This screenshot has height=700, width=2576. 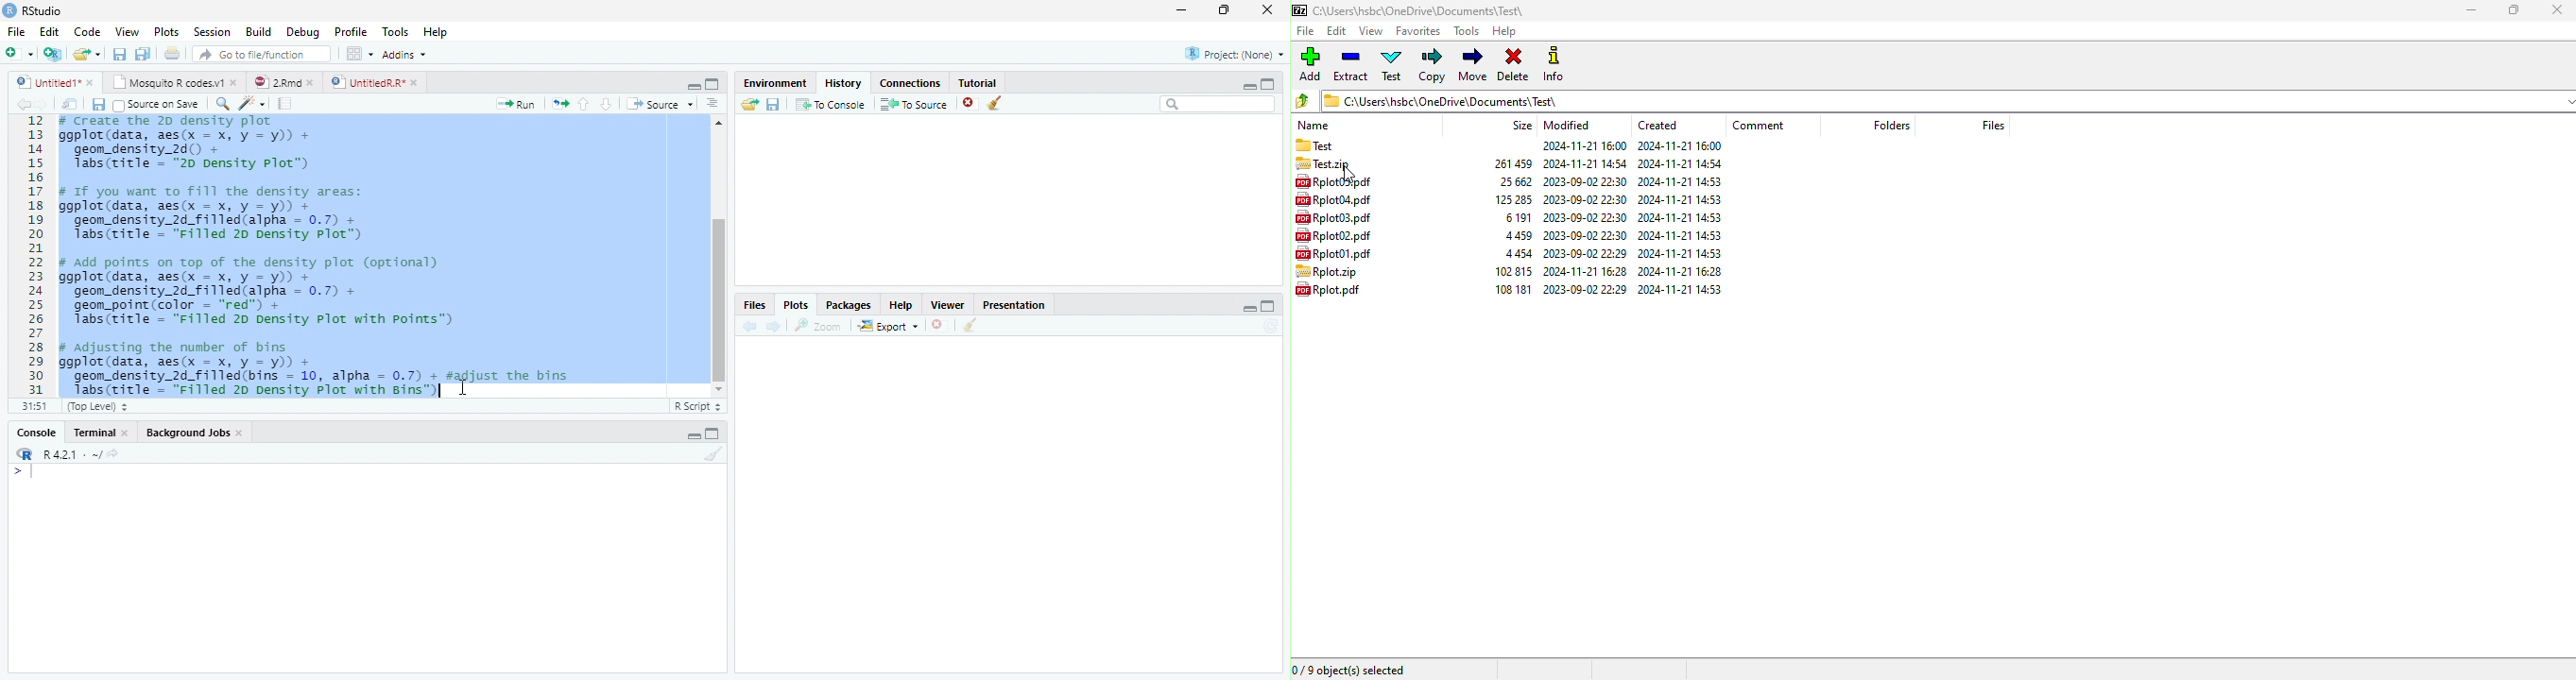 What do you see at coordinates (242, 434) in the screenshot?
I see `close` at bounding box center [242, 434].